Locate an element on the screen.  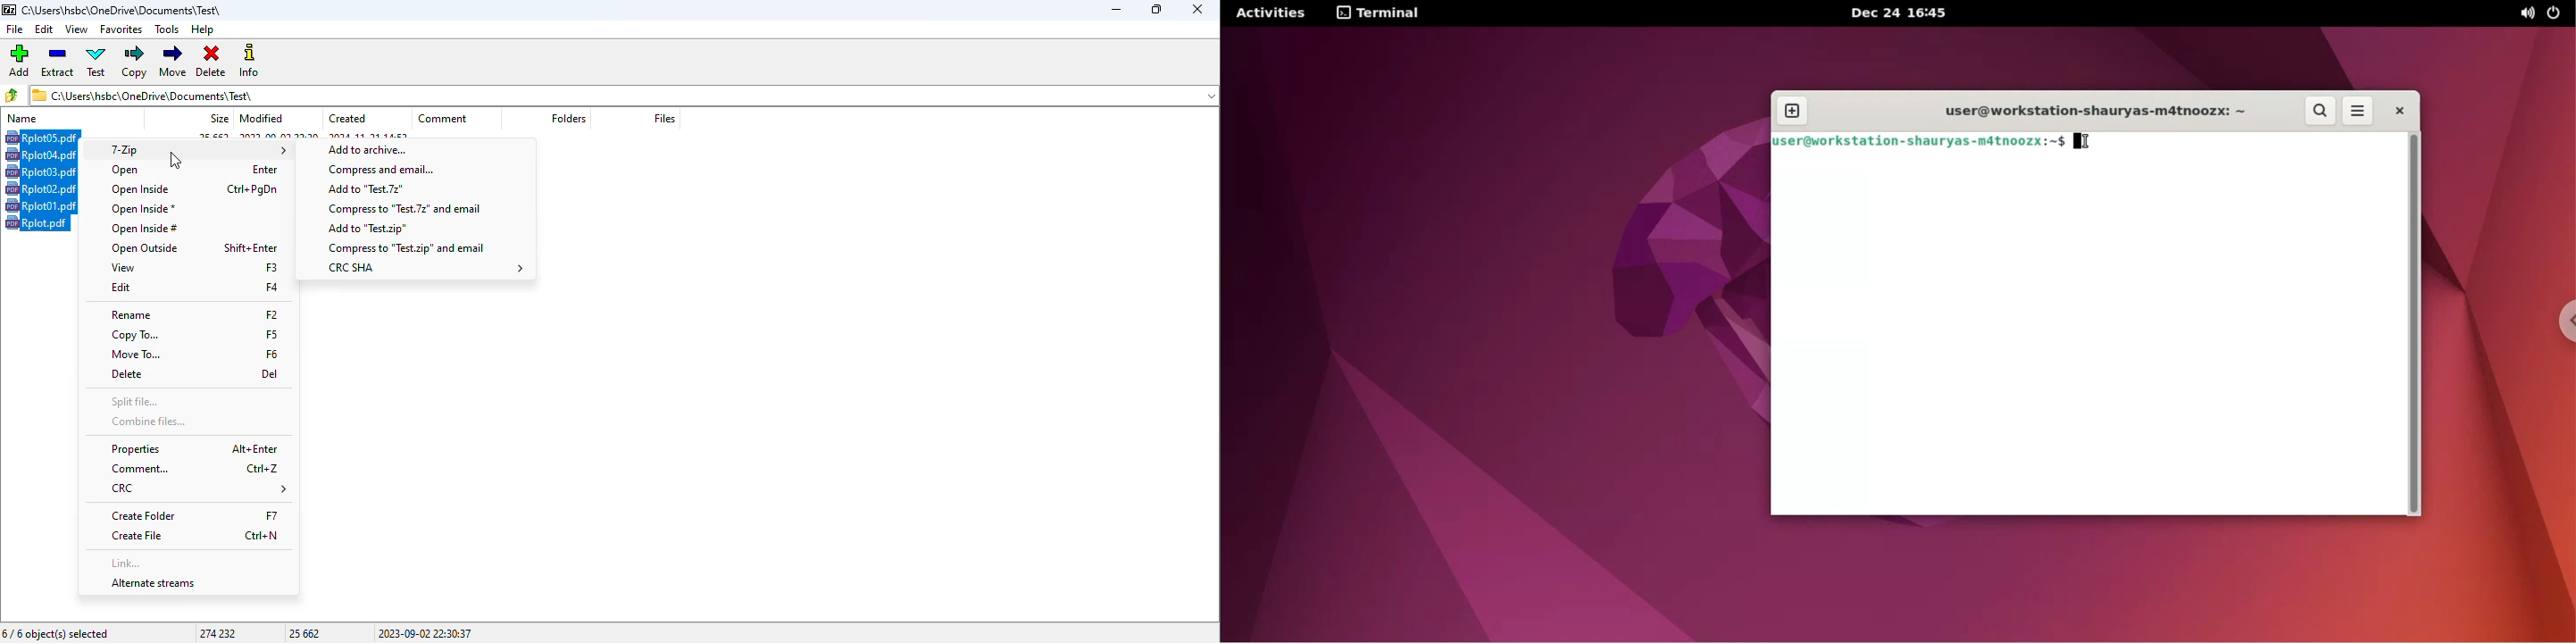
file is located at coordinates (13, 29).